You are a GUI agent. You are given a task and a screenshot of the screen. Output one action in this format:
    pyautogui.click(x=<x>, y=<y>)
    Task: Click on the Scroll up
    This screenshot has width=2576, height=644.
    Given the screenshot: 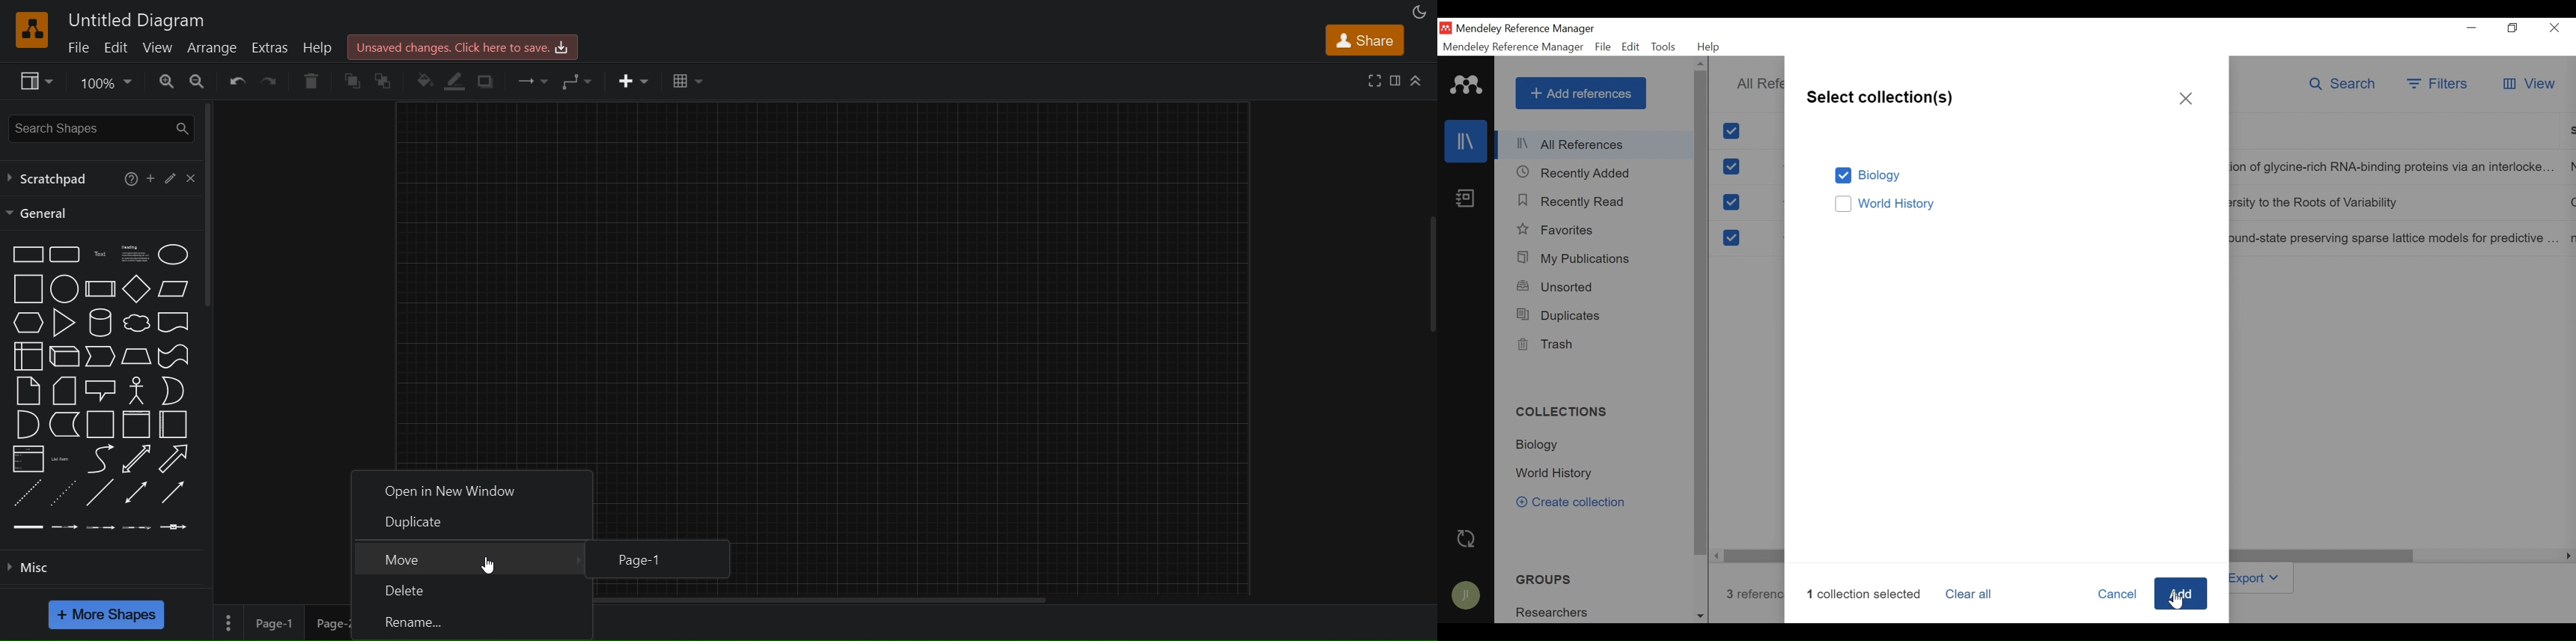 What is the action you would take?
    pyautogui.click(x=1700, y=64)
    